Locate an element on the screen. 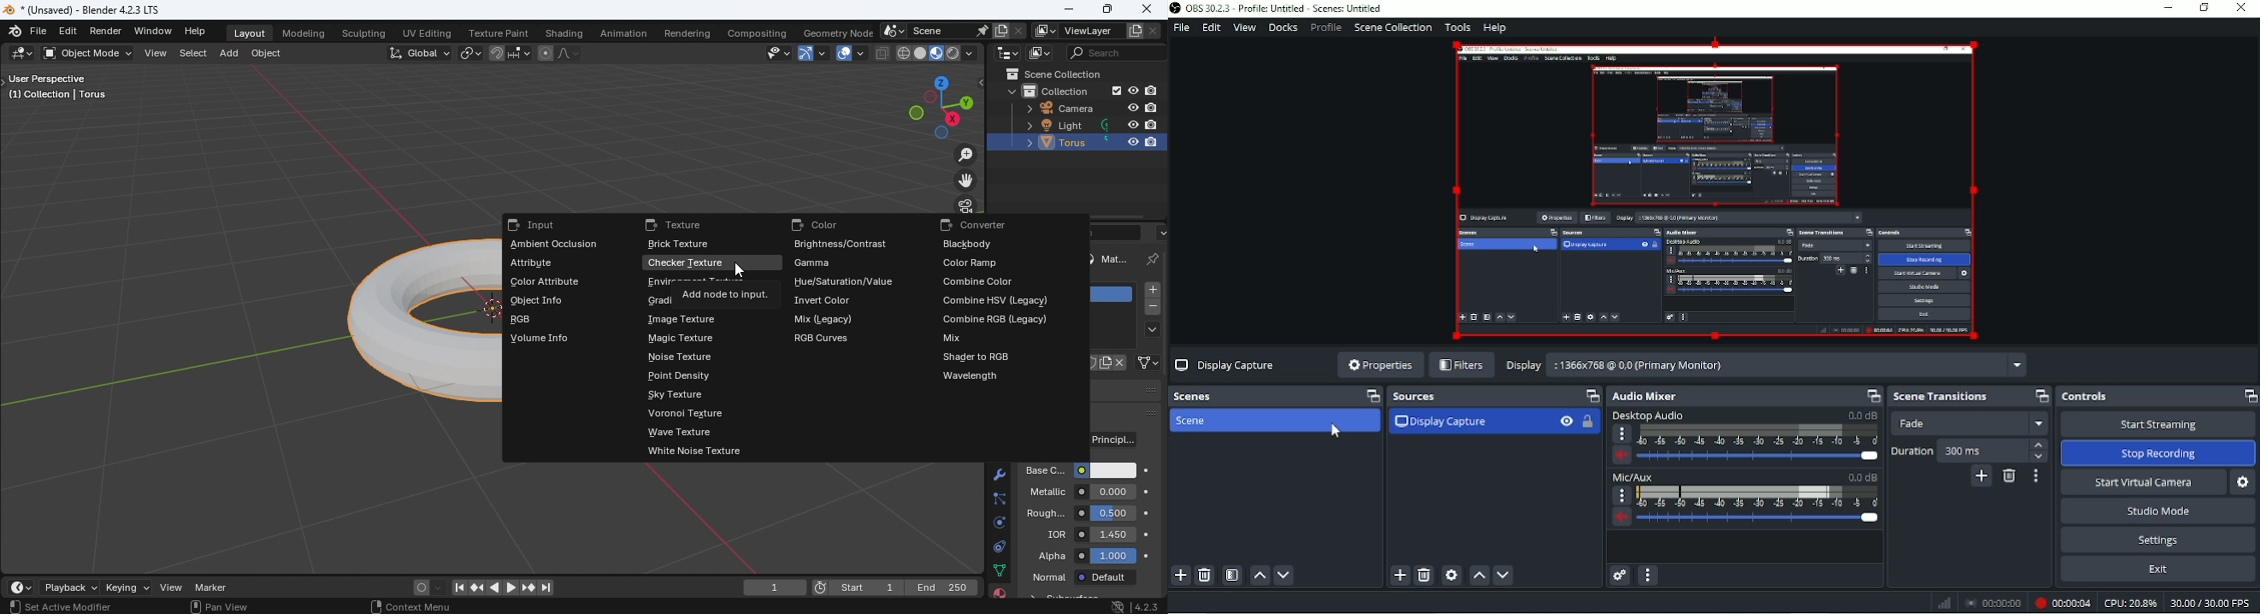 The image size is (2268, 616). Sculpting is located at coordinates (363, 33).